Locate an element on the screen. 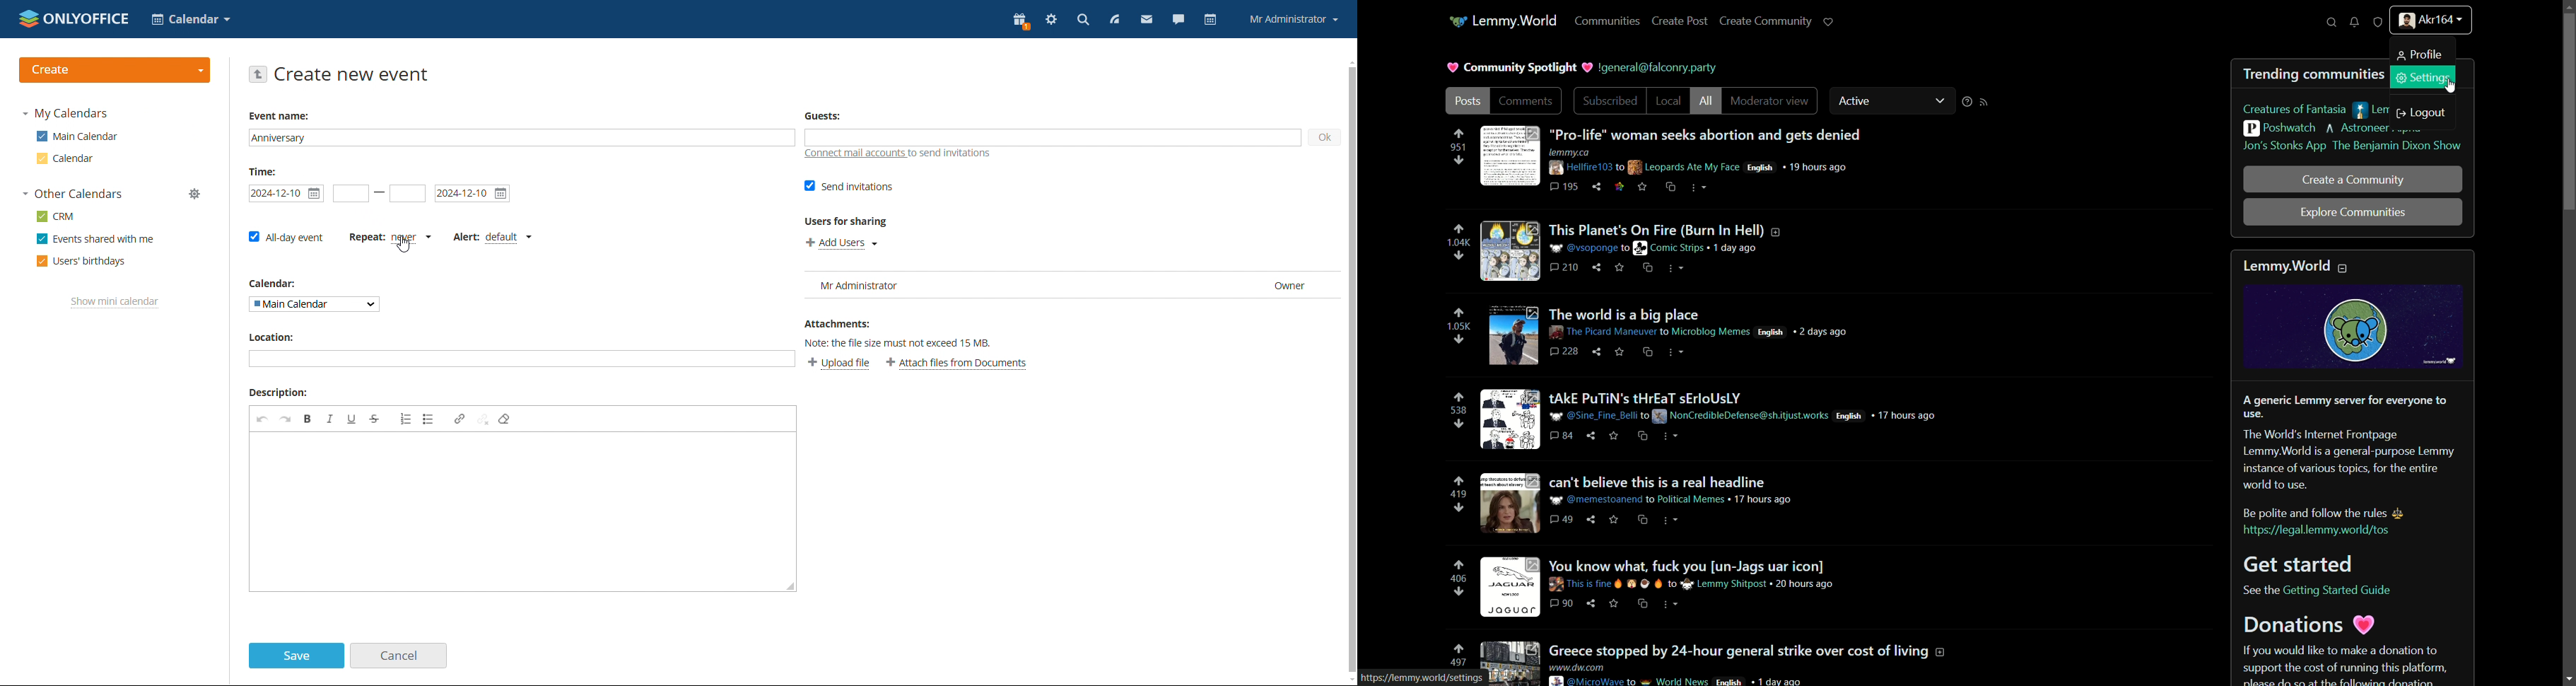 The image size is (2576, 700). calendar is located at coordinates (1210, 21).